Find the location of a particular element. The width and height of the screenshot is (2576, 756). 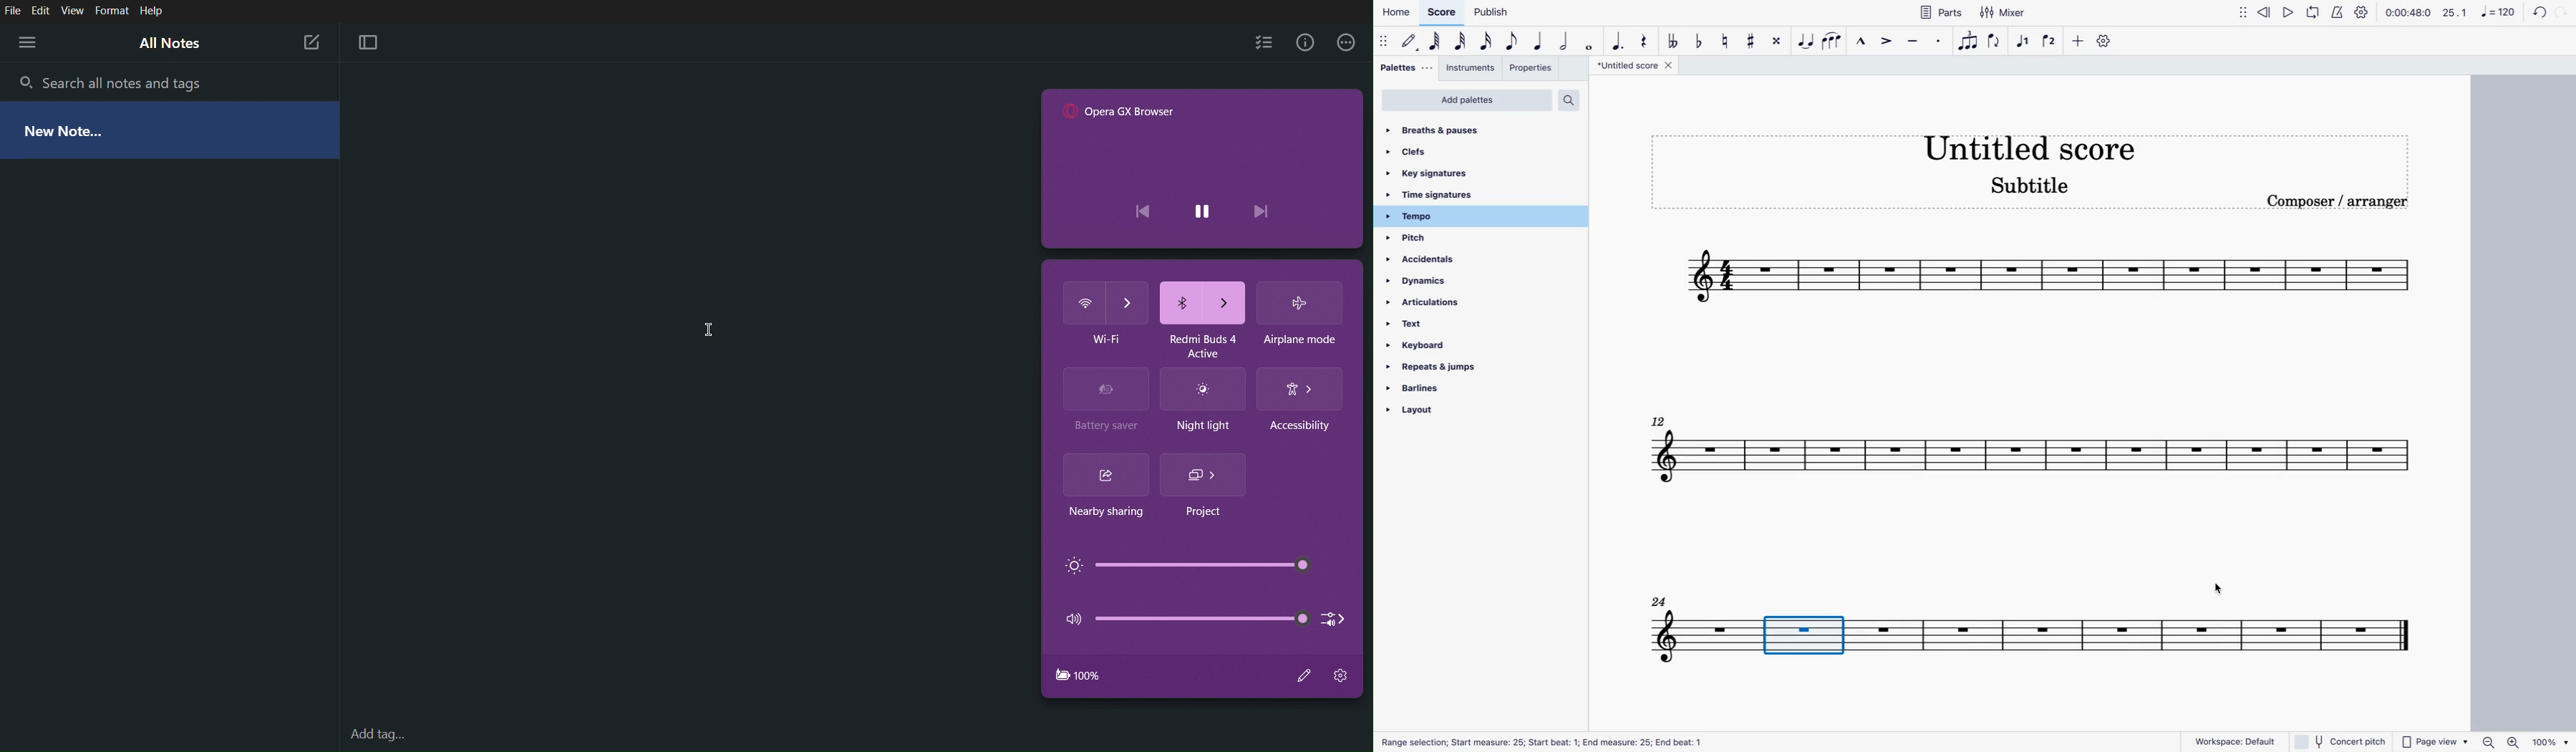

move is located at coordinates (2240, 12).